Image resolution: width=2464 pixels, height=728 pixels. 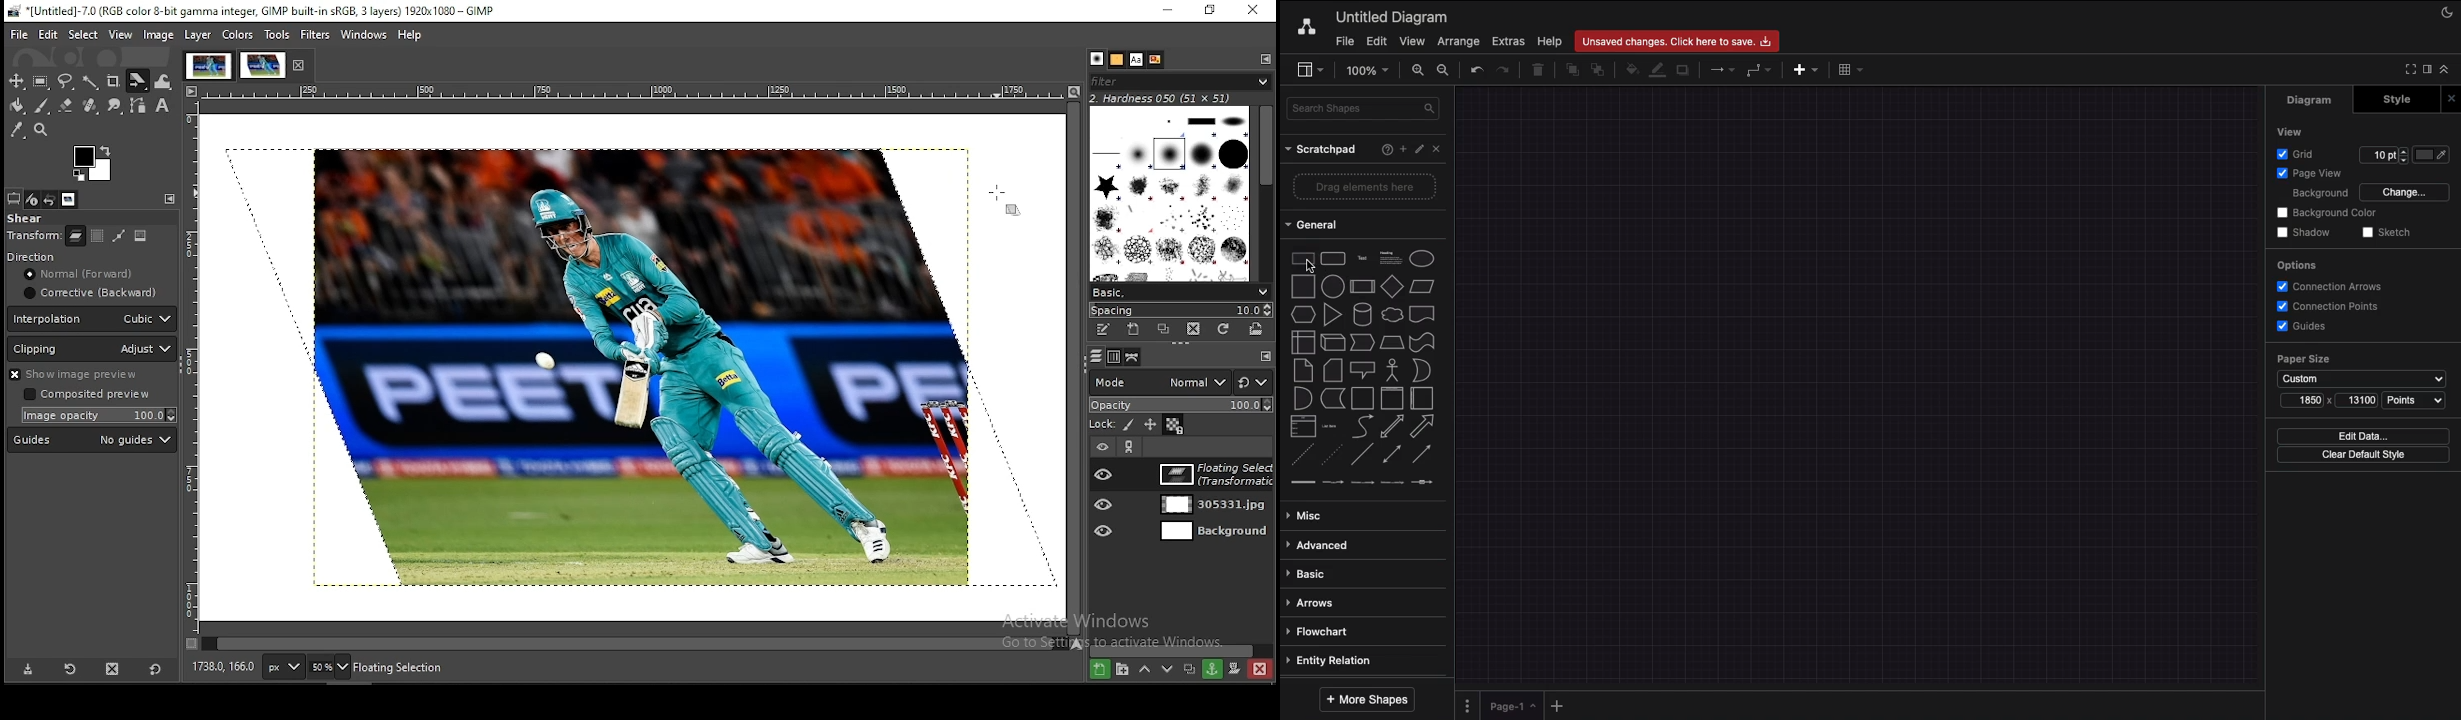 I want to click on paths, so click(x=1095, y=356).